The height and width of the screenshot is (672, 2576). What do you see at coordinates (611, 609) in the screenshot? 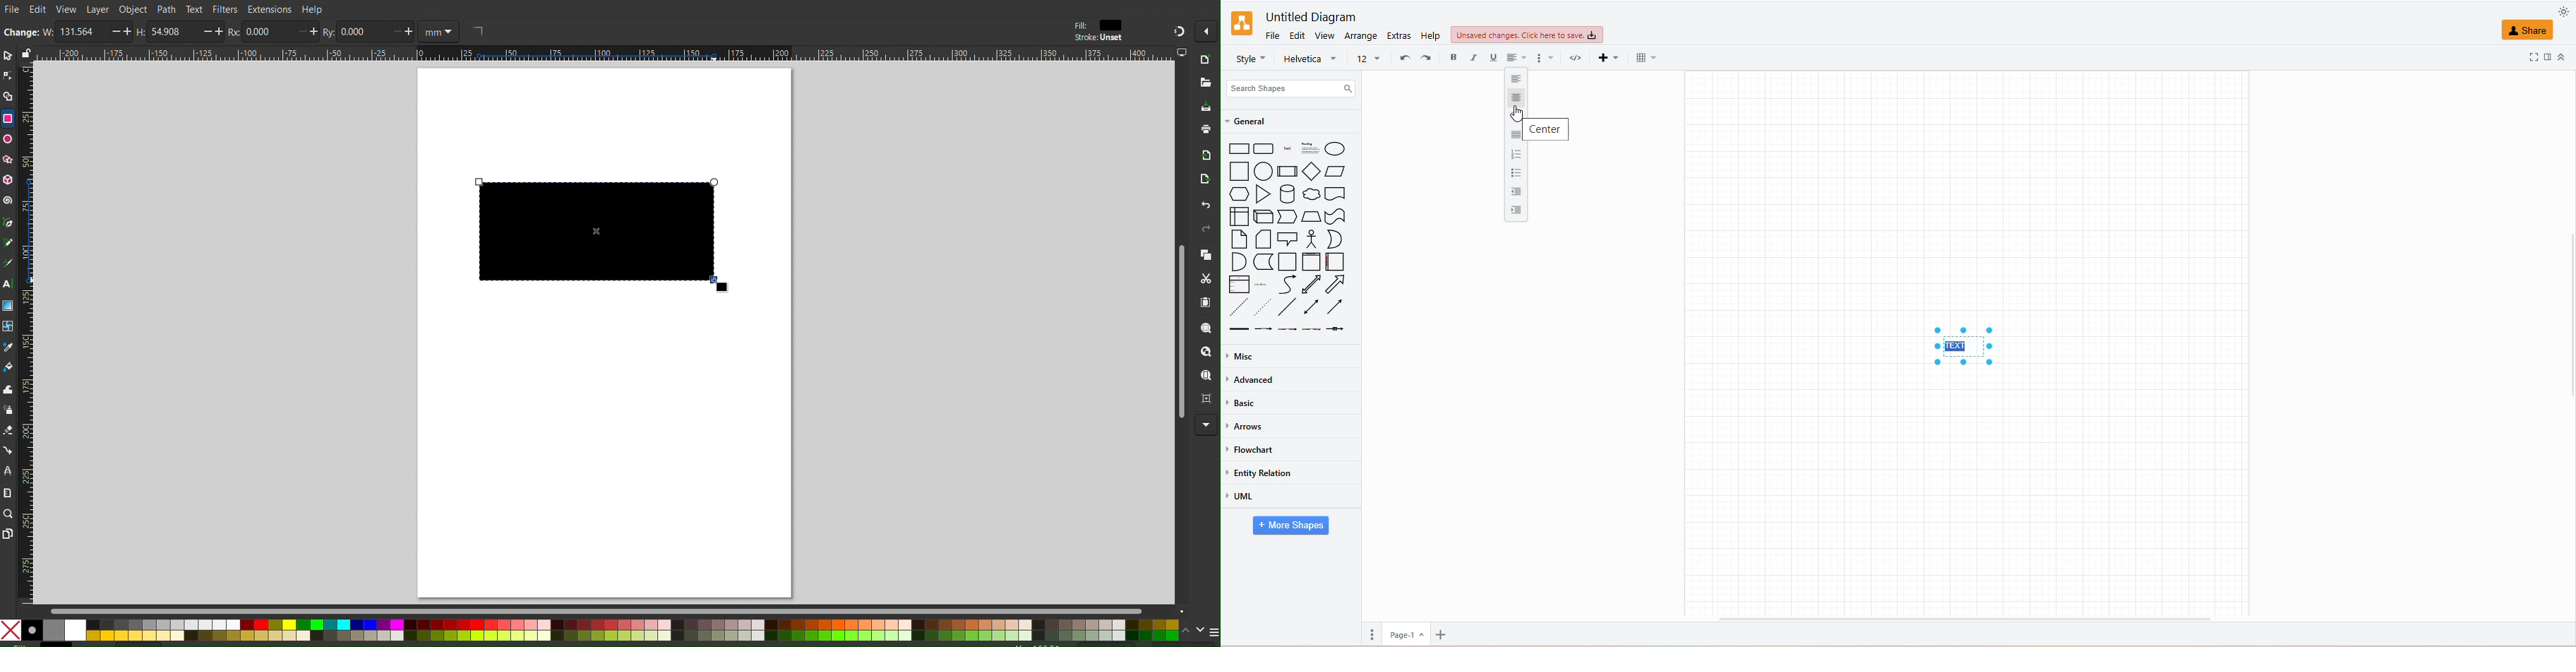
I see `Scrollbar` at bounding box center [611, 609].